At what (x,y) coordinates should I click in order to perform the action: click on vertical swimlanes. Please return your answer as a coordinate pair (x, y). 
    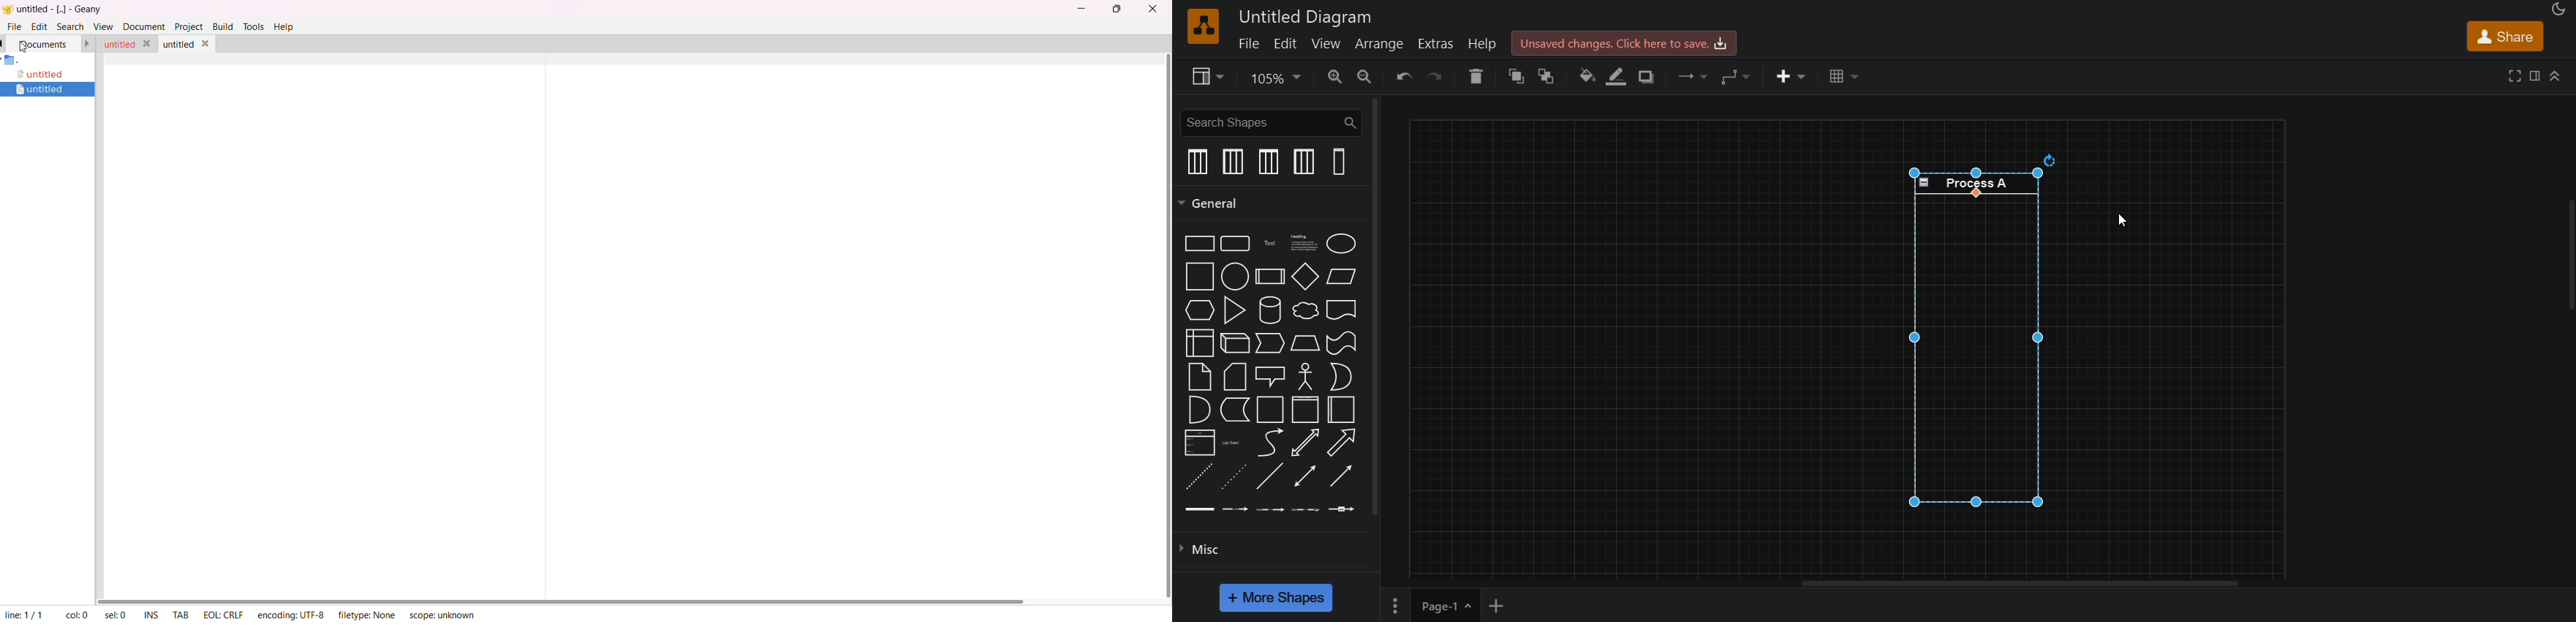
    Looking at the image, I should click on (1340, 163).